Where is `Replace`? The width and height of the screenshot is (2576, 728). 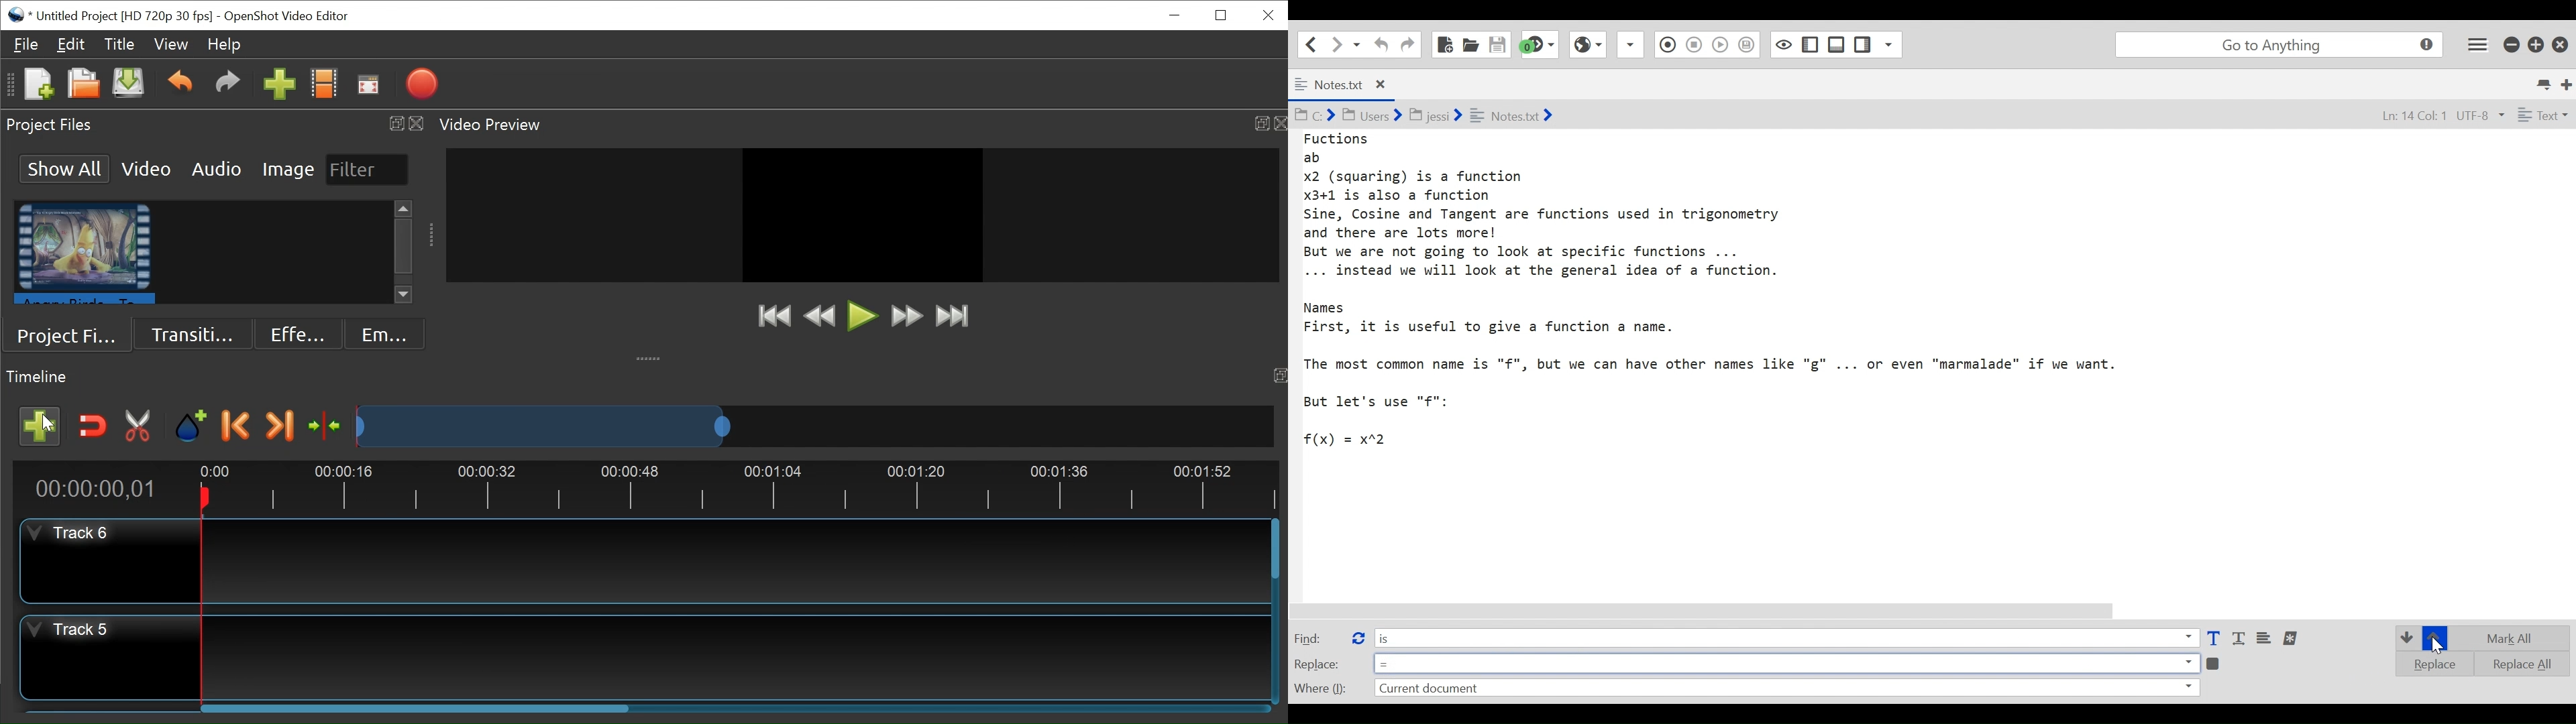 Replace is located at coordinates (2430, 664).